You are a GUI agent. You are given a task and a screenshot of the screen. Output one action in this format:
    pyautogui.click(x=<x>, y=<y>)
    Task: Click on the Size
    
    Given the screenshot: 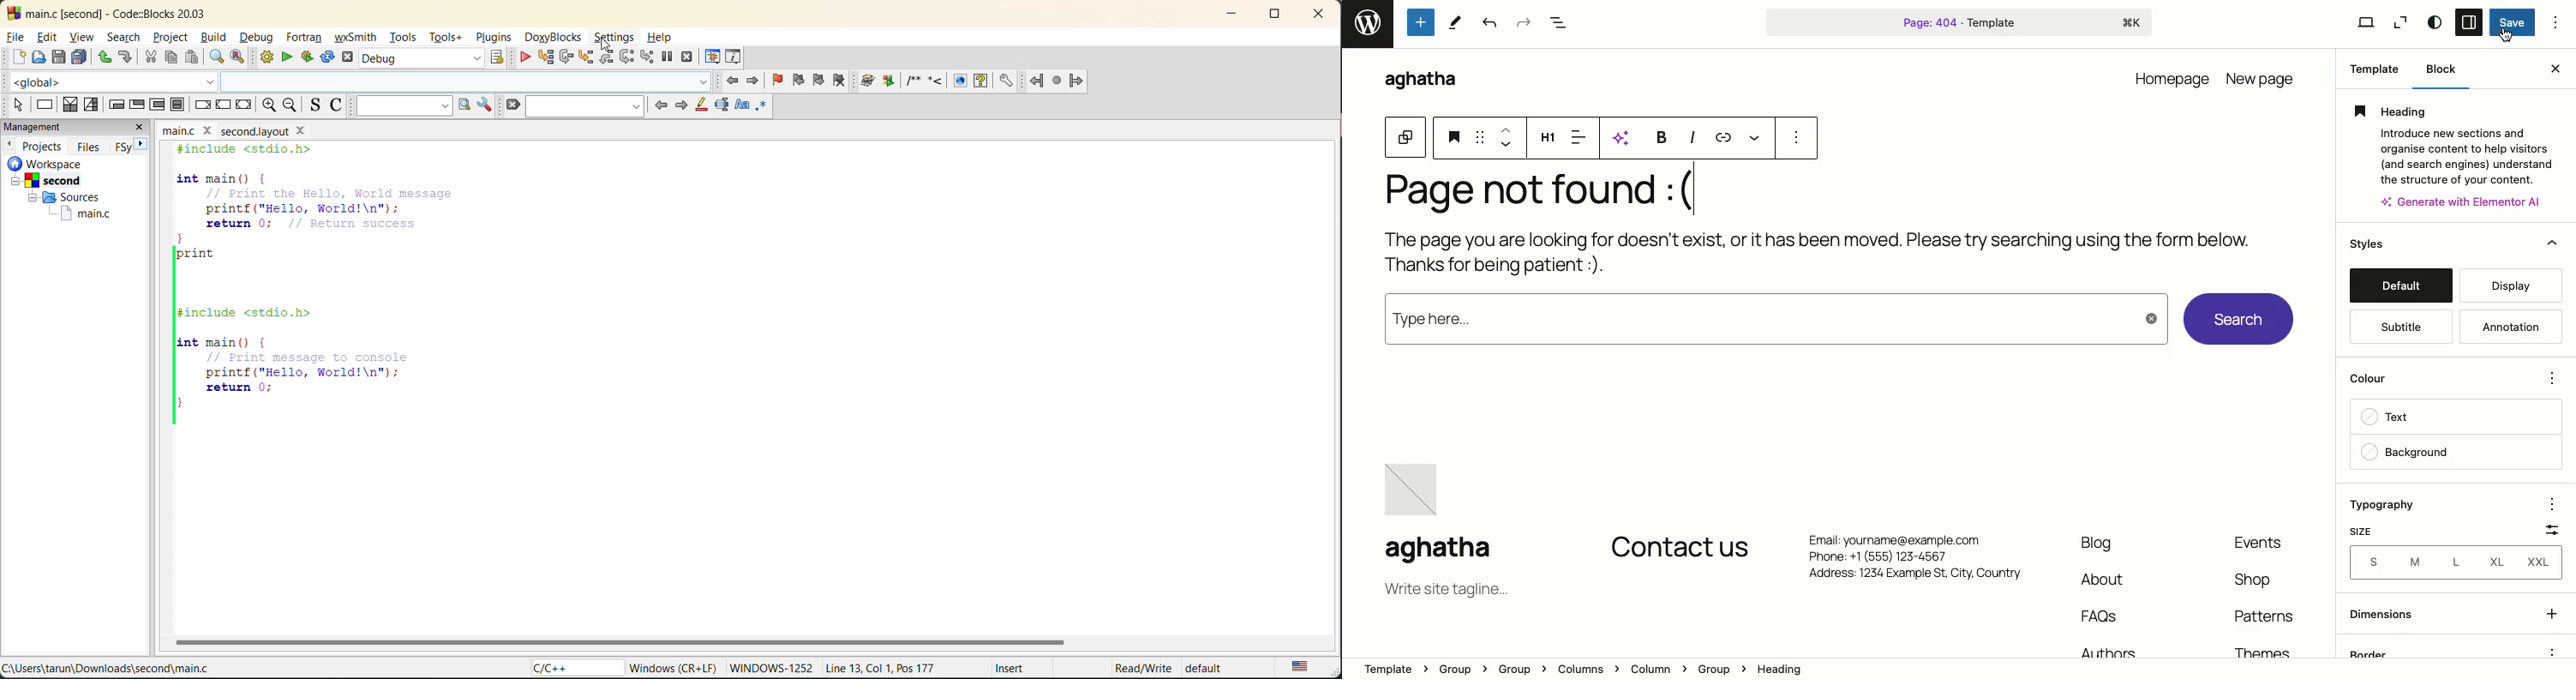 What is the action you would take?
    pyautogui.click(x=2368, y=530)
    